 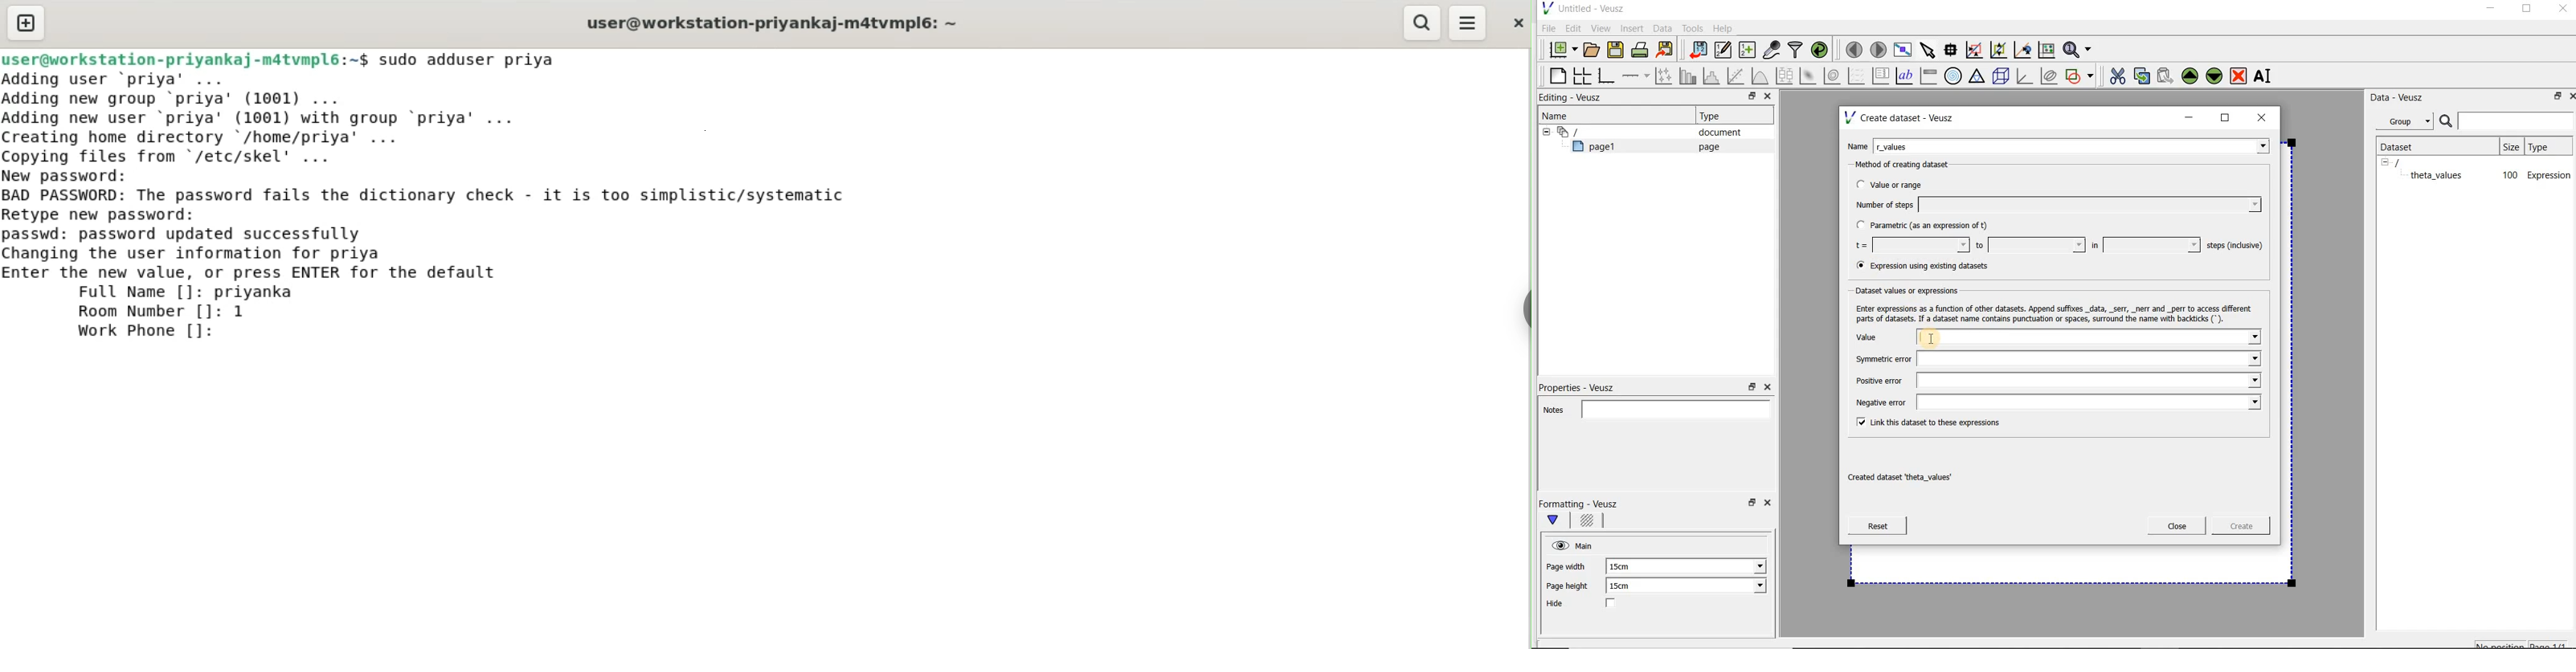 I want to click on add a shape to the plot, so click(x=2081, y=75).